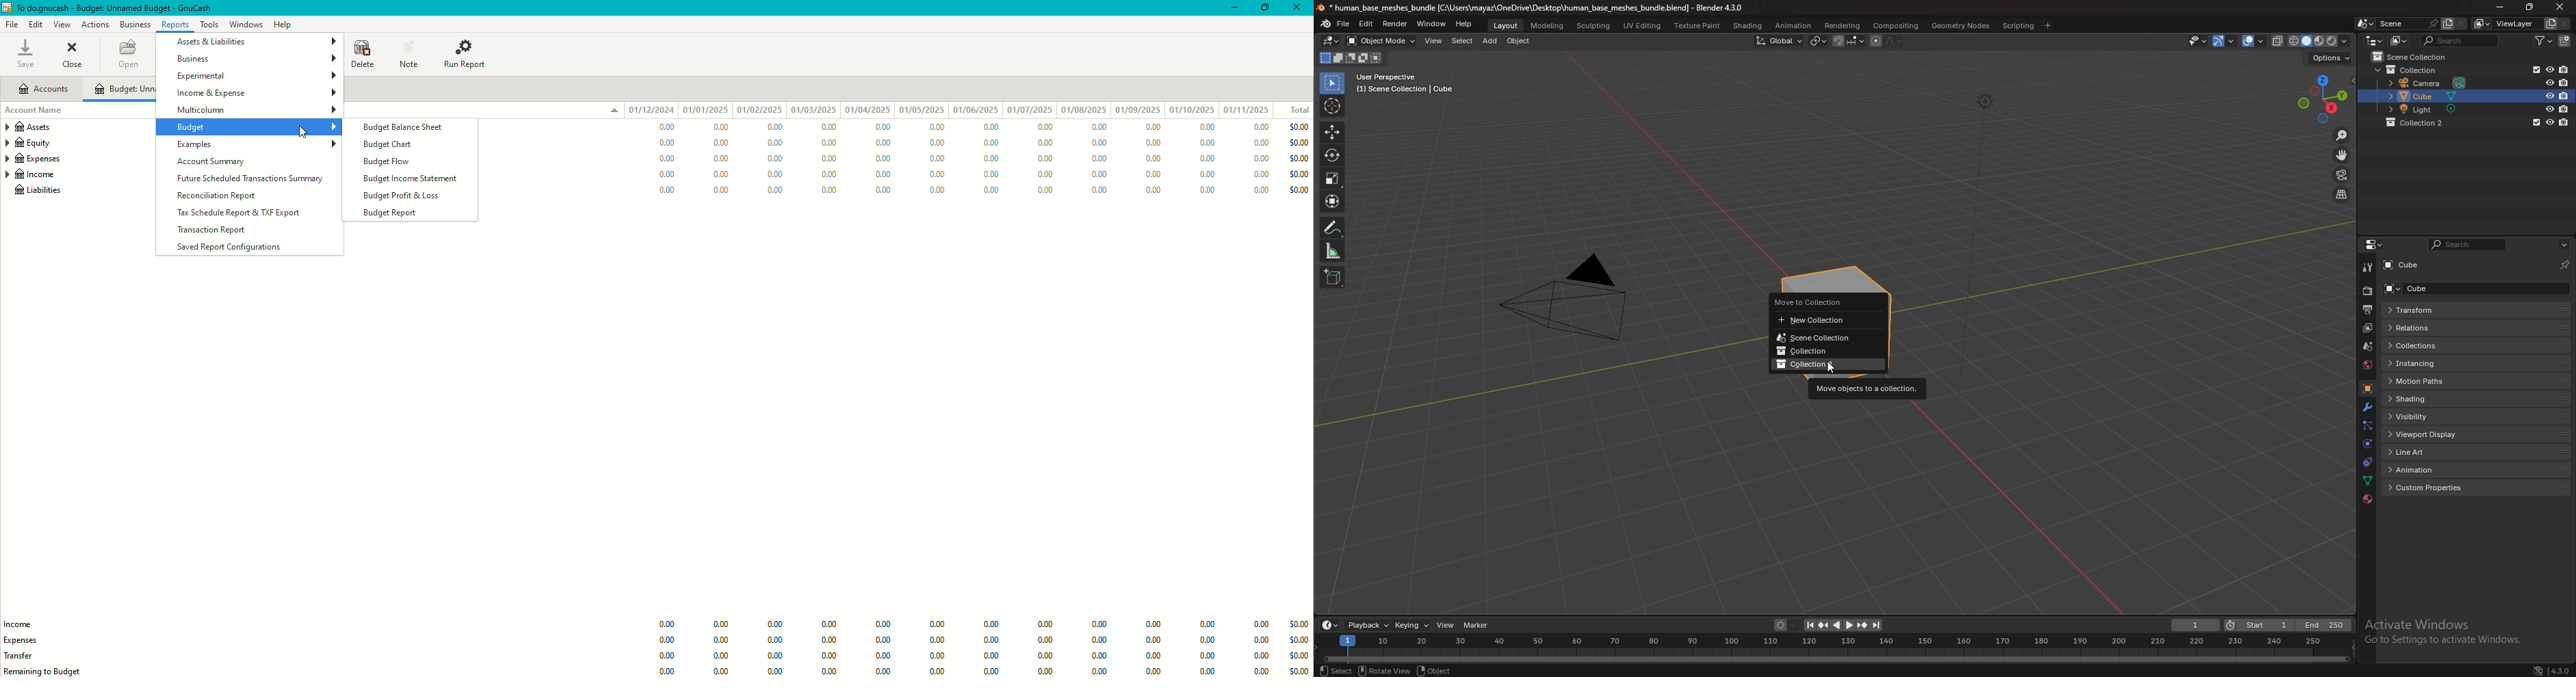 Image resolution: width=2576 pixels, height=700 pixels. What do you see at coordinates (72, 54) in the screenshot?
I see `Close` at bounding box center [72, 54].